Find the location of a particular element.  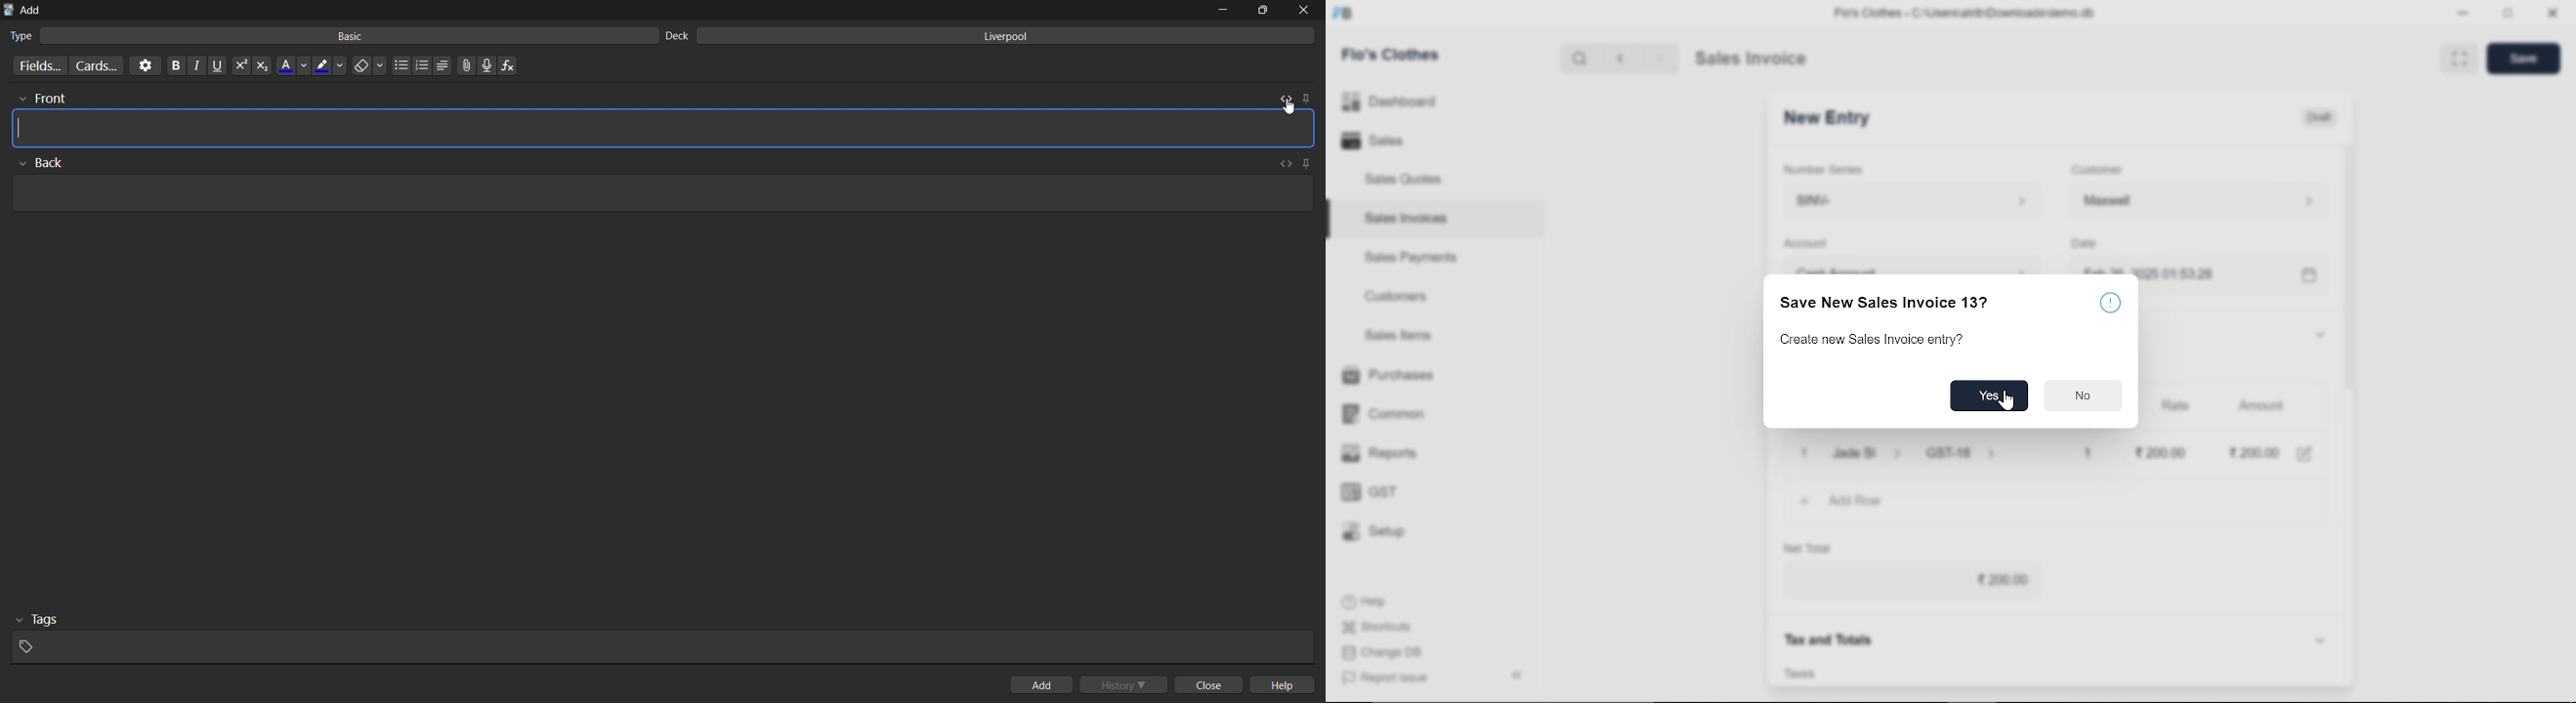

front  is located at coordinates (41, 99).